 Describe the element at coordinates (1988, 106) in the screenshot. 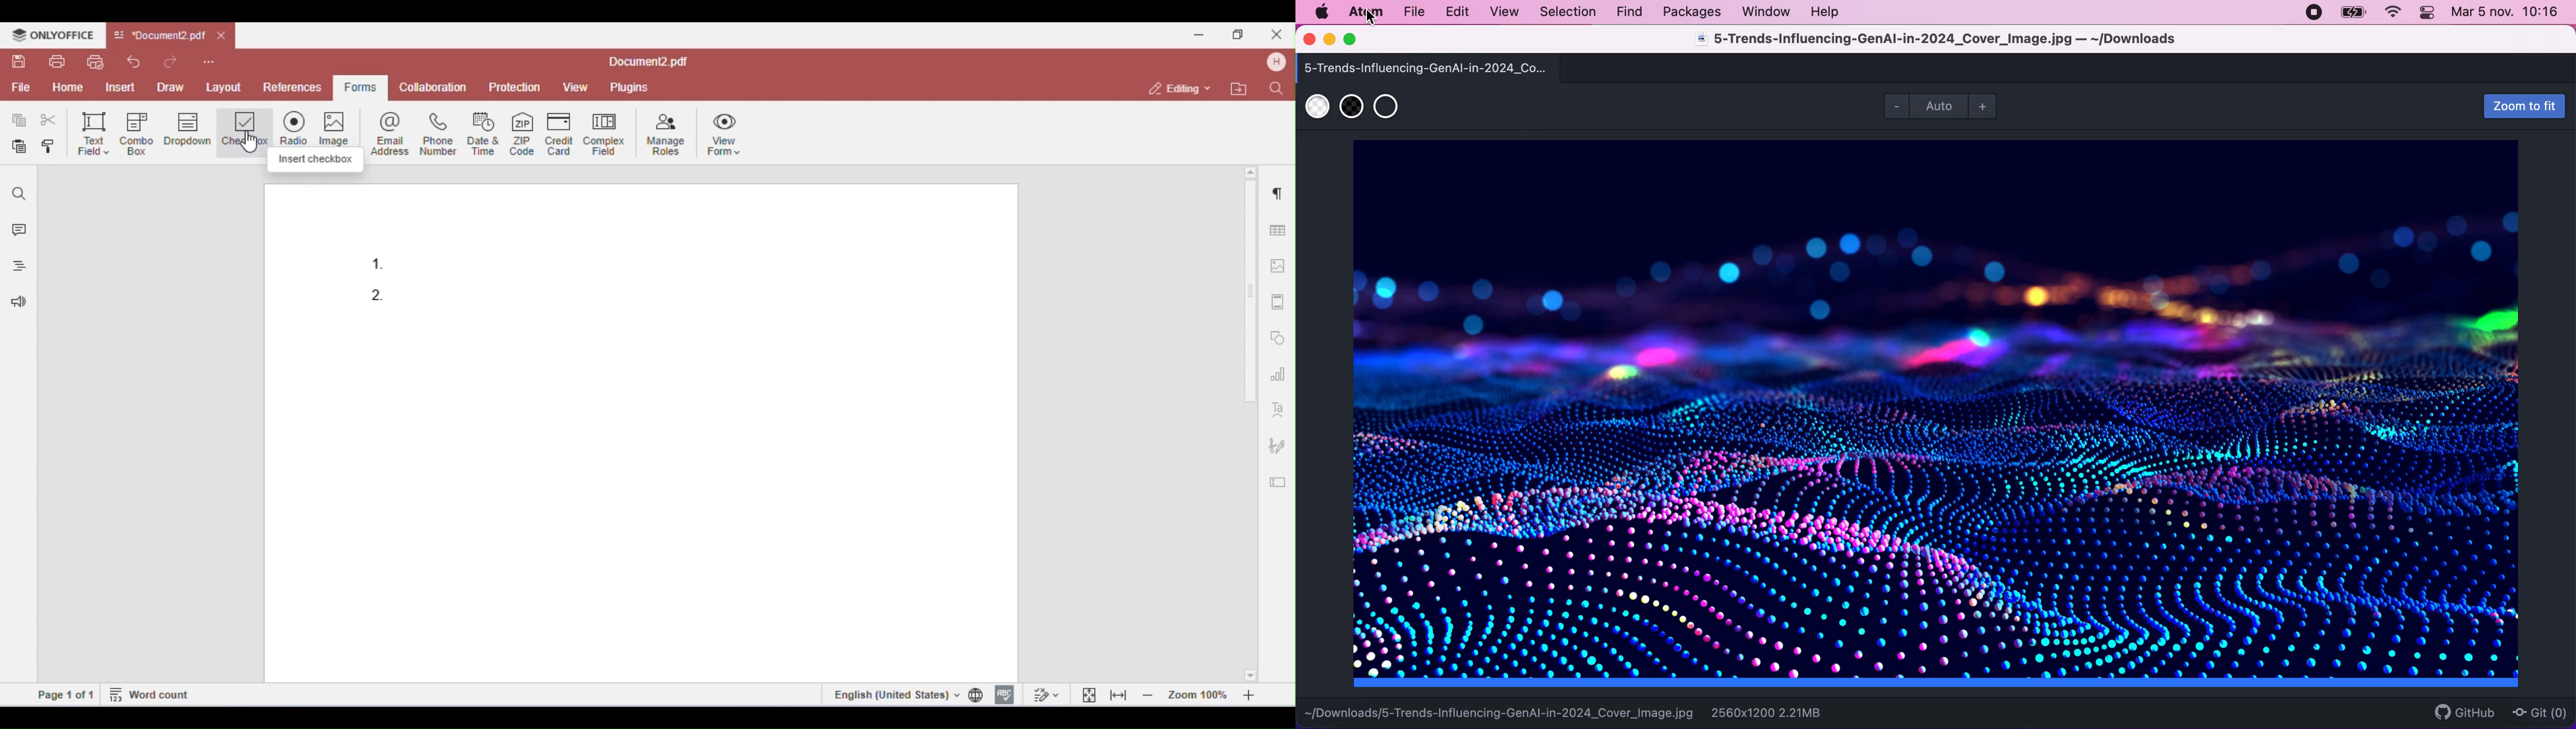

I see `zoom in` at that location.